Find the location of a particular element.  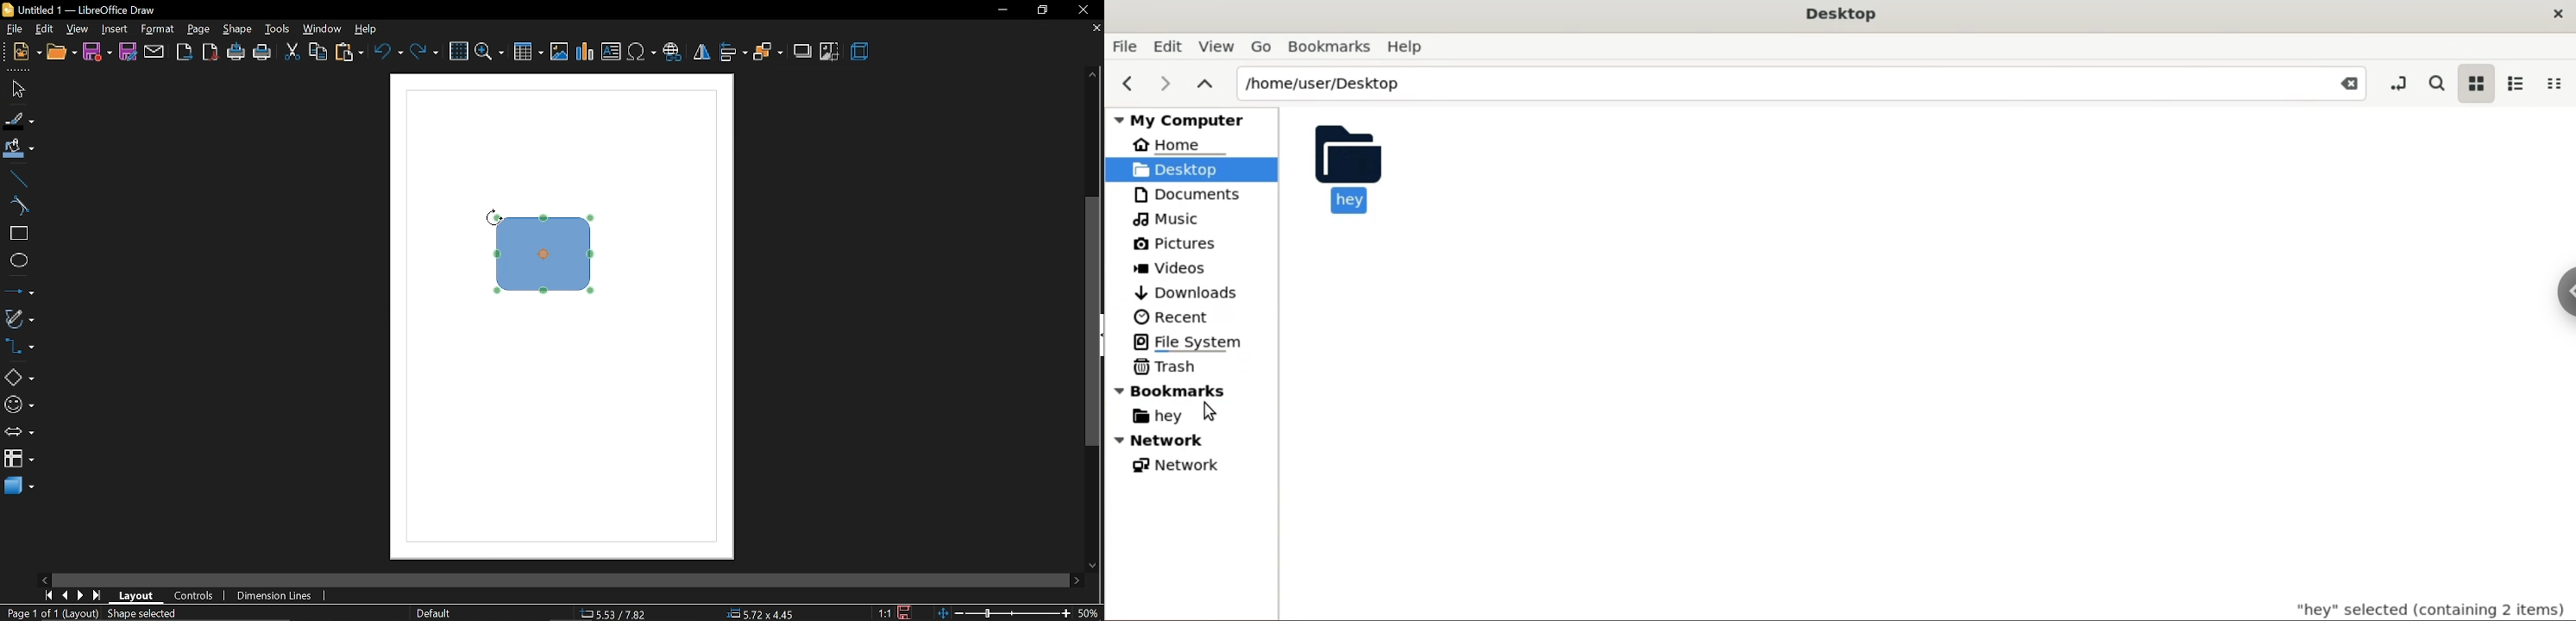

print directly is located at coordinates (235, 51).